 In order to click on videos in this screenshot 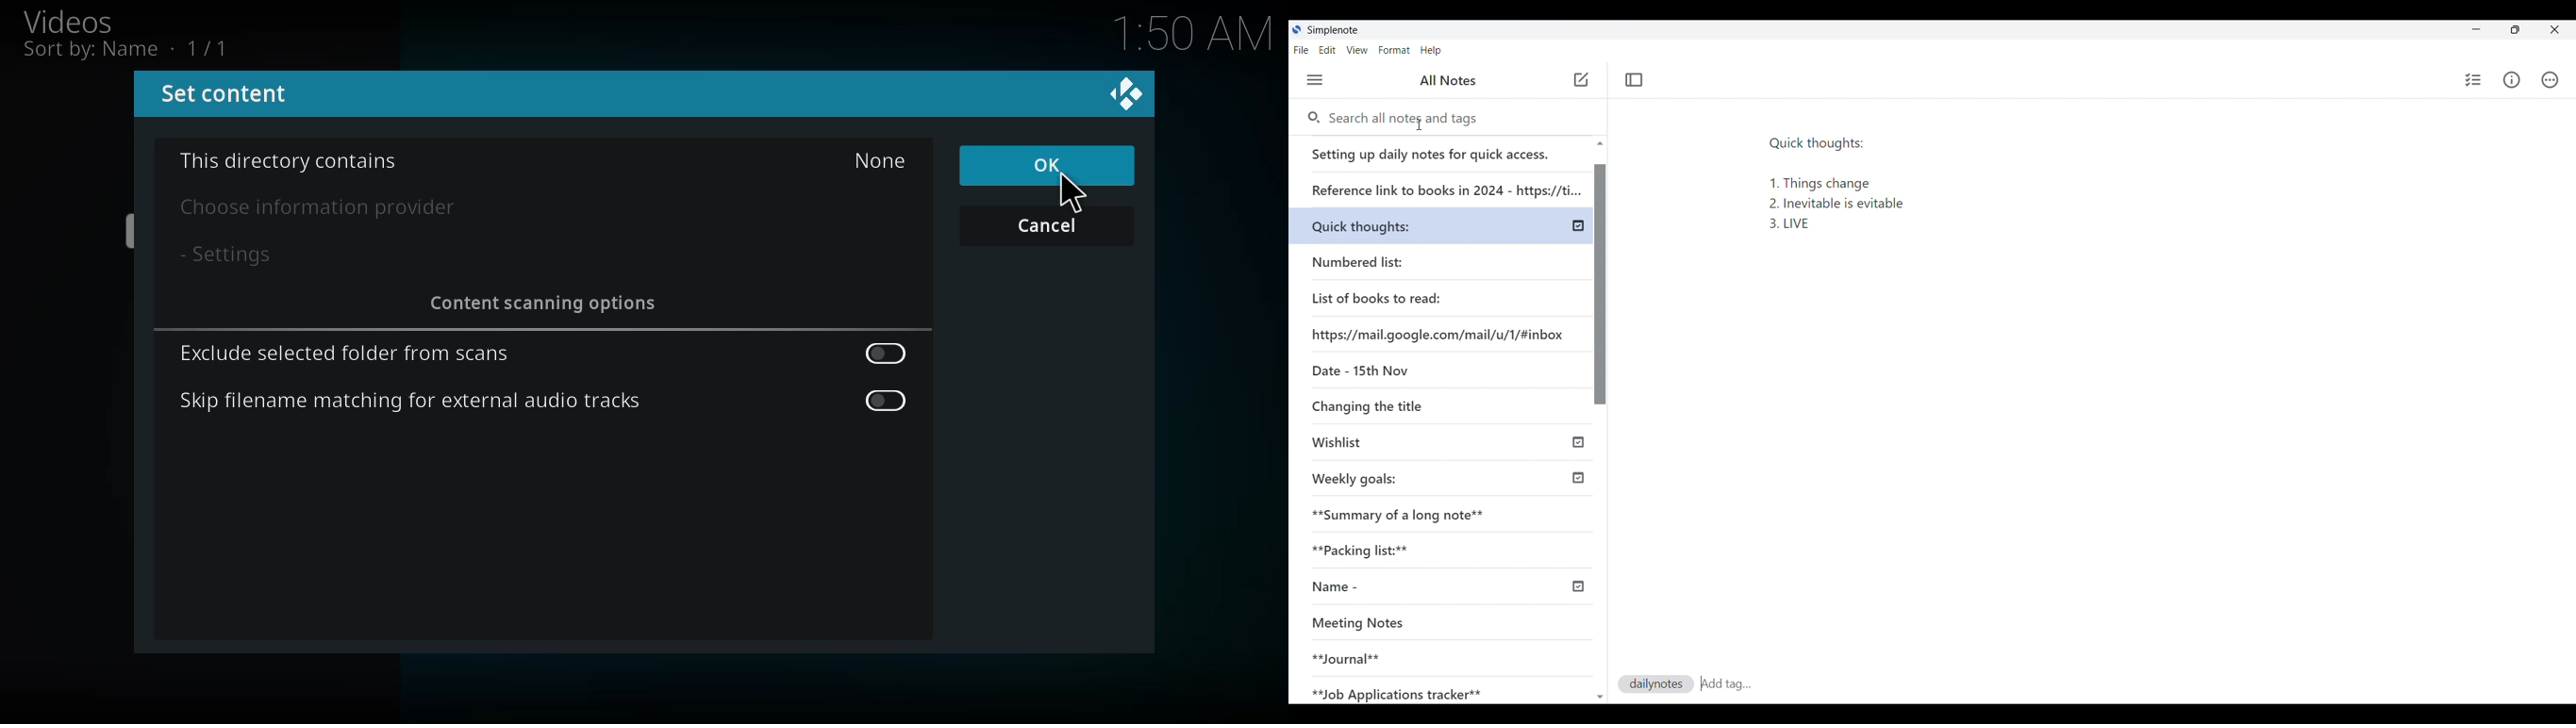, I will do `click(72, 19)`.